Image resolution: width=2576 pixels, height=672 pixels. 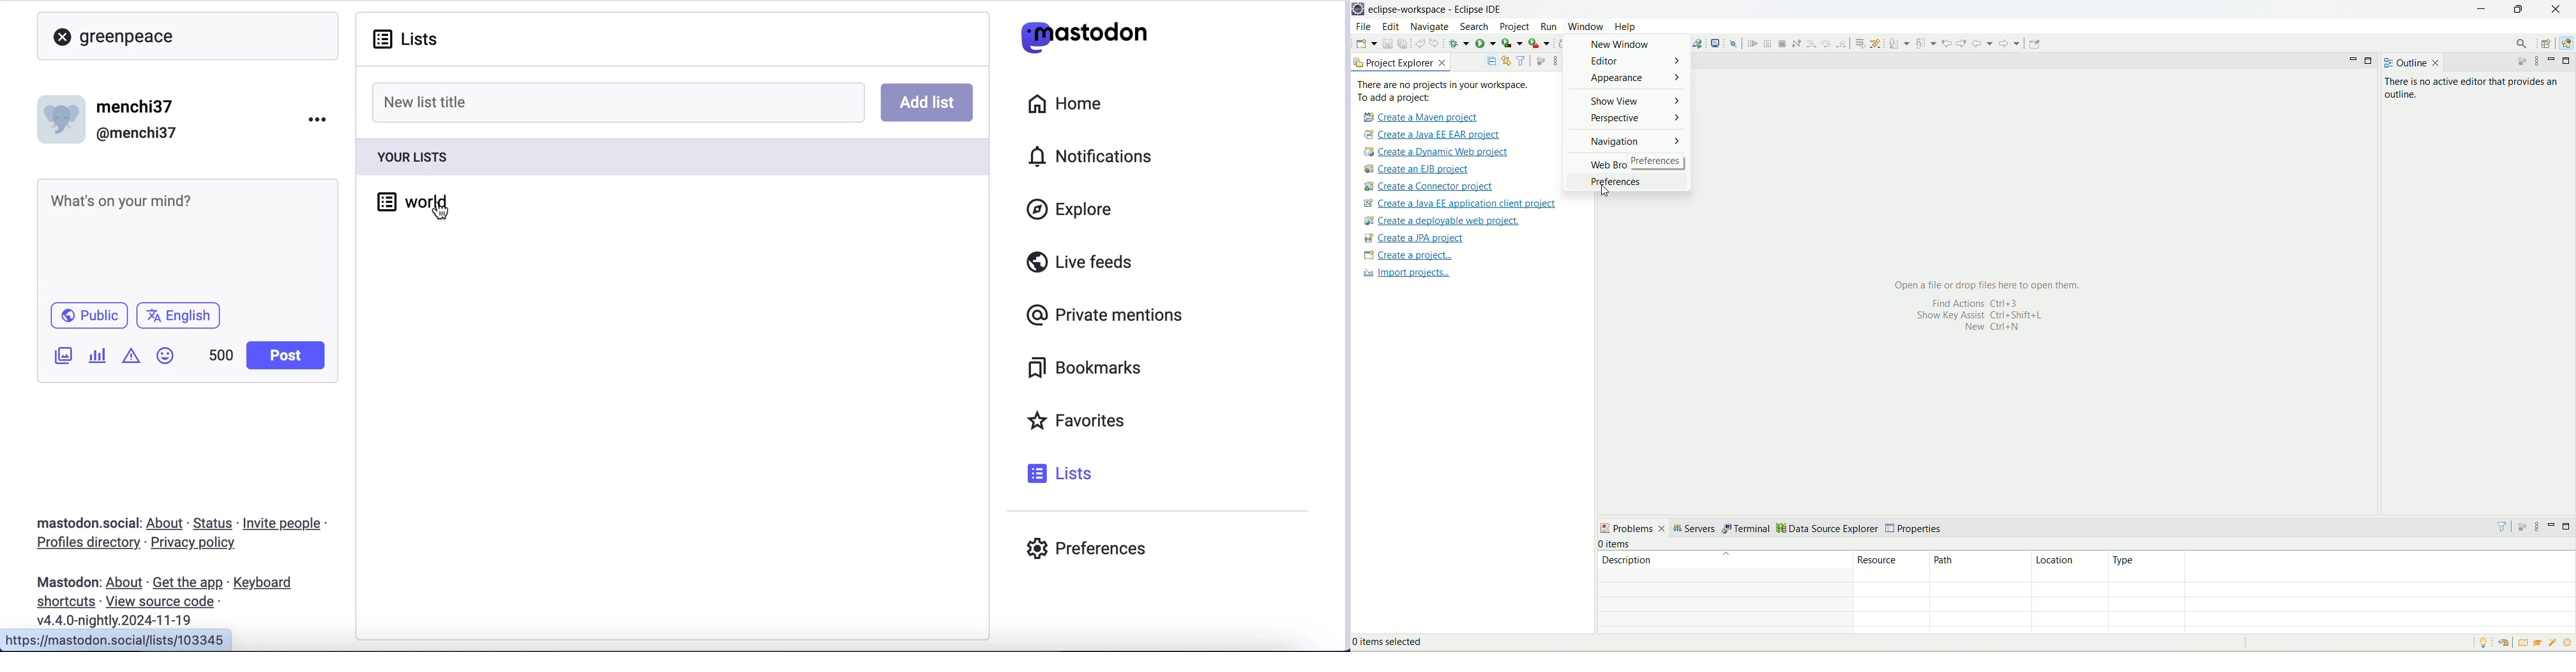 I want to click on view menu, so click(x=2538, y=63).